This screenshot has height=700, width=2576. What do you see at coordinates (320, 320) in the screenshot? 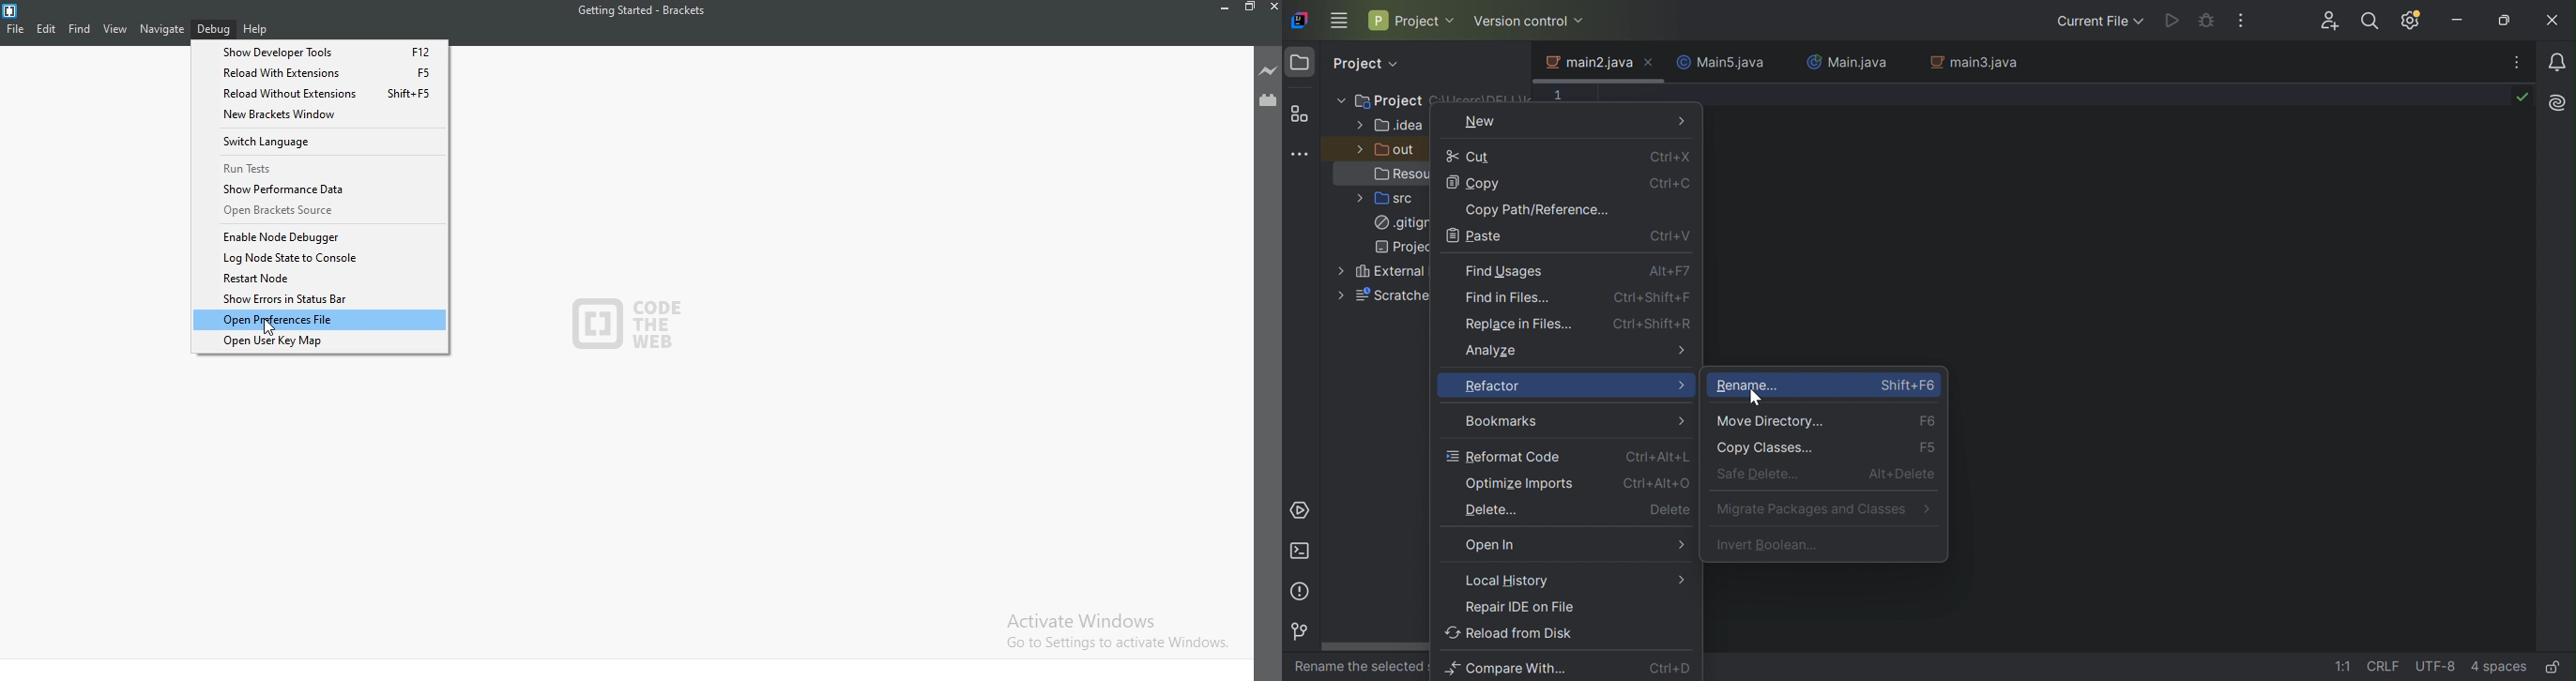
I see `open prefences file` at bounding box center [320, 320].